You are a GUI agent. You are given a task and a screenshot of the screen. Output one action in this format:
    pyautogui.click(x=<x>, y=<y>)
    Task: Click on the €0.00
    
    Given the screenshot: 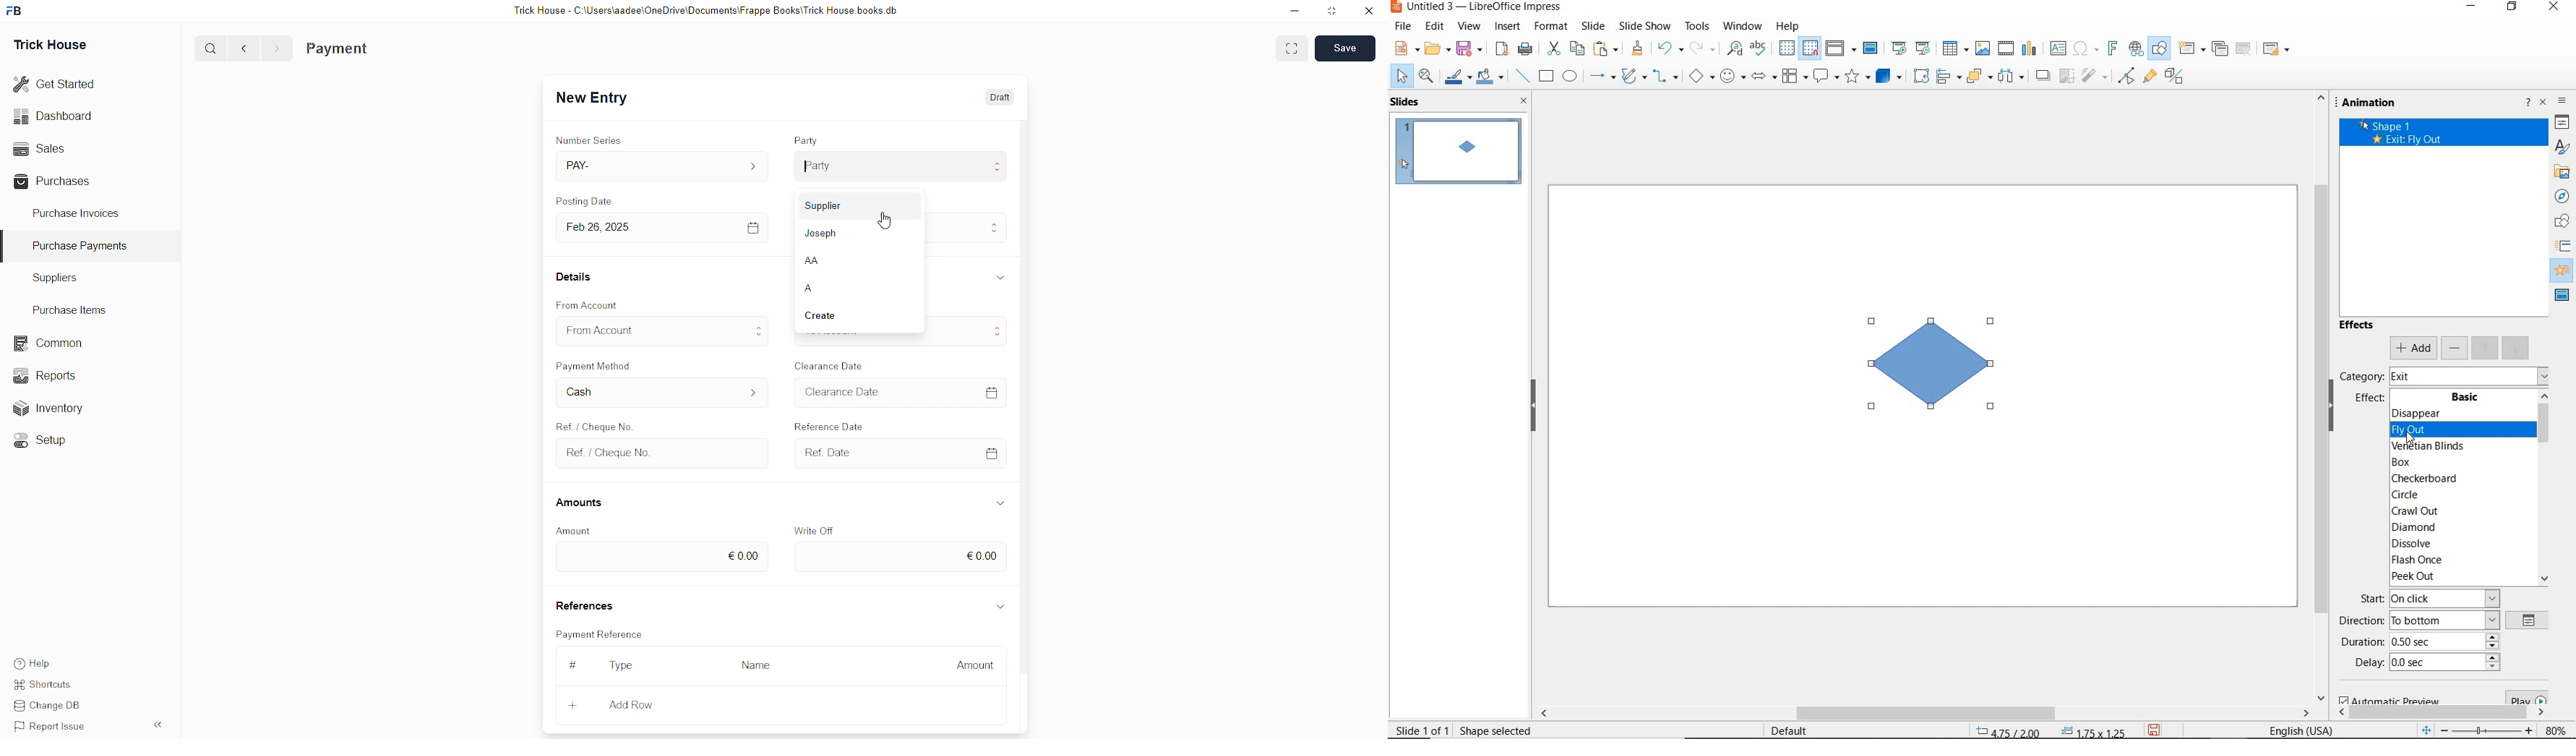 What is the action you would take?
    pyautogui.click(x=661, y=558)
    